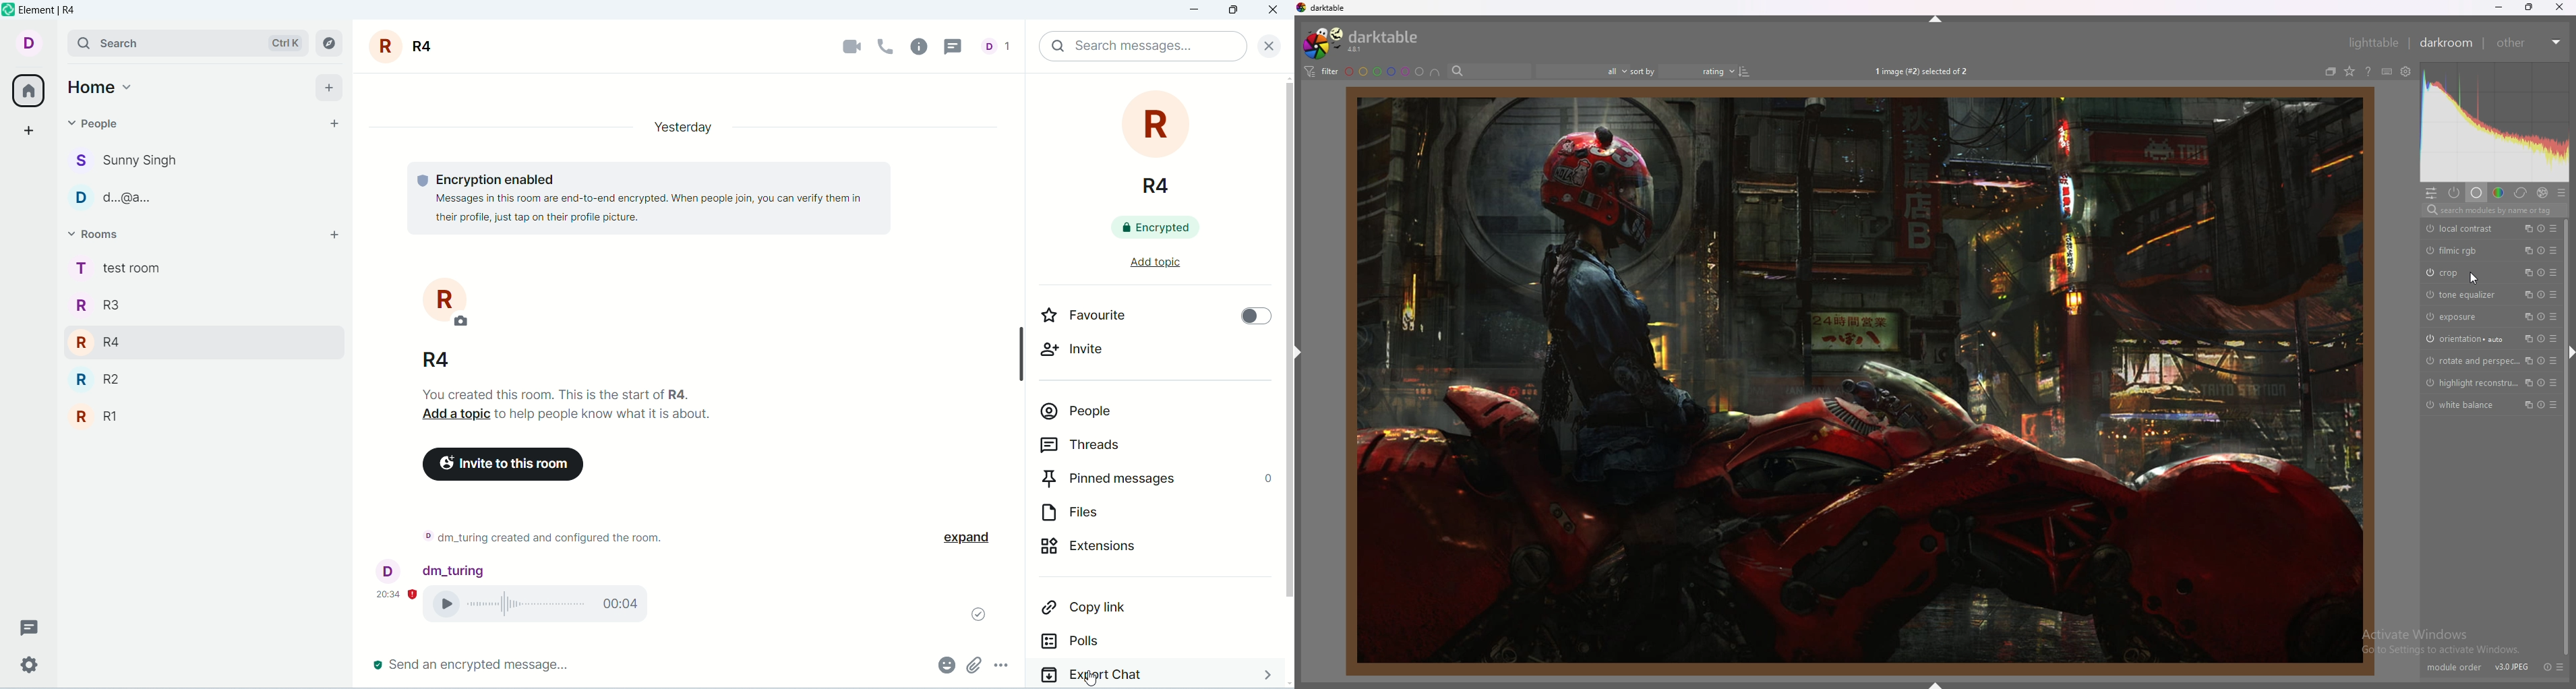 Image resolution: width=2576 pixels, height=700 pixels. What do you see at coordinates (1083, 353) in the screenshot?
I see `invite` at bounding box center [1083, 353].